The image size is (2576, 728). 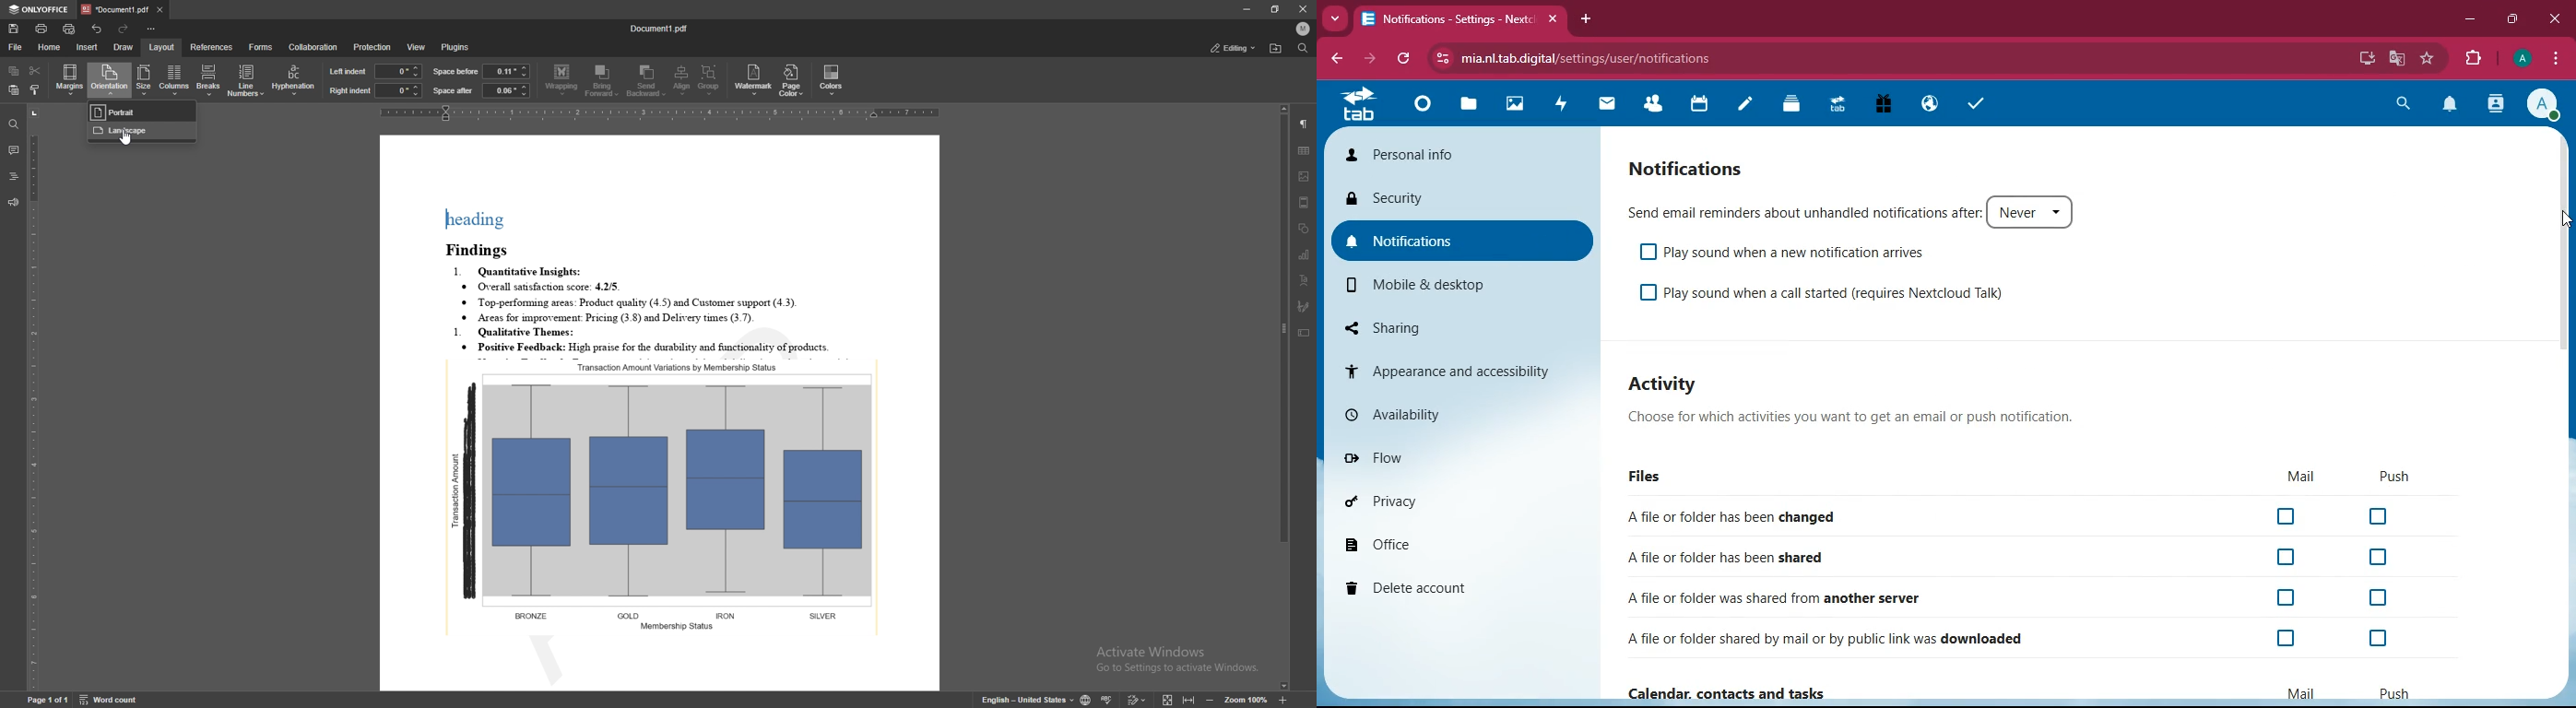 What do you see at coordinates (1459, 497) in the screenshot?
I see `privacy` at bounding box center [1459, 497].